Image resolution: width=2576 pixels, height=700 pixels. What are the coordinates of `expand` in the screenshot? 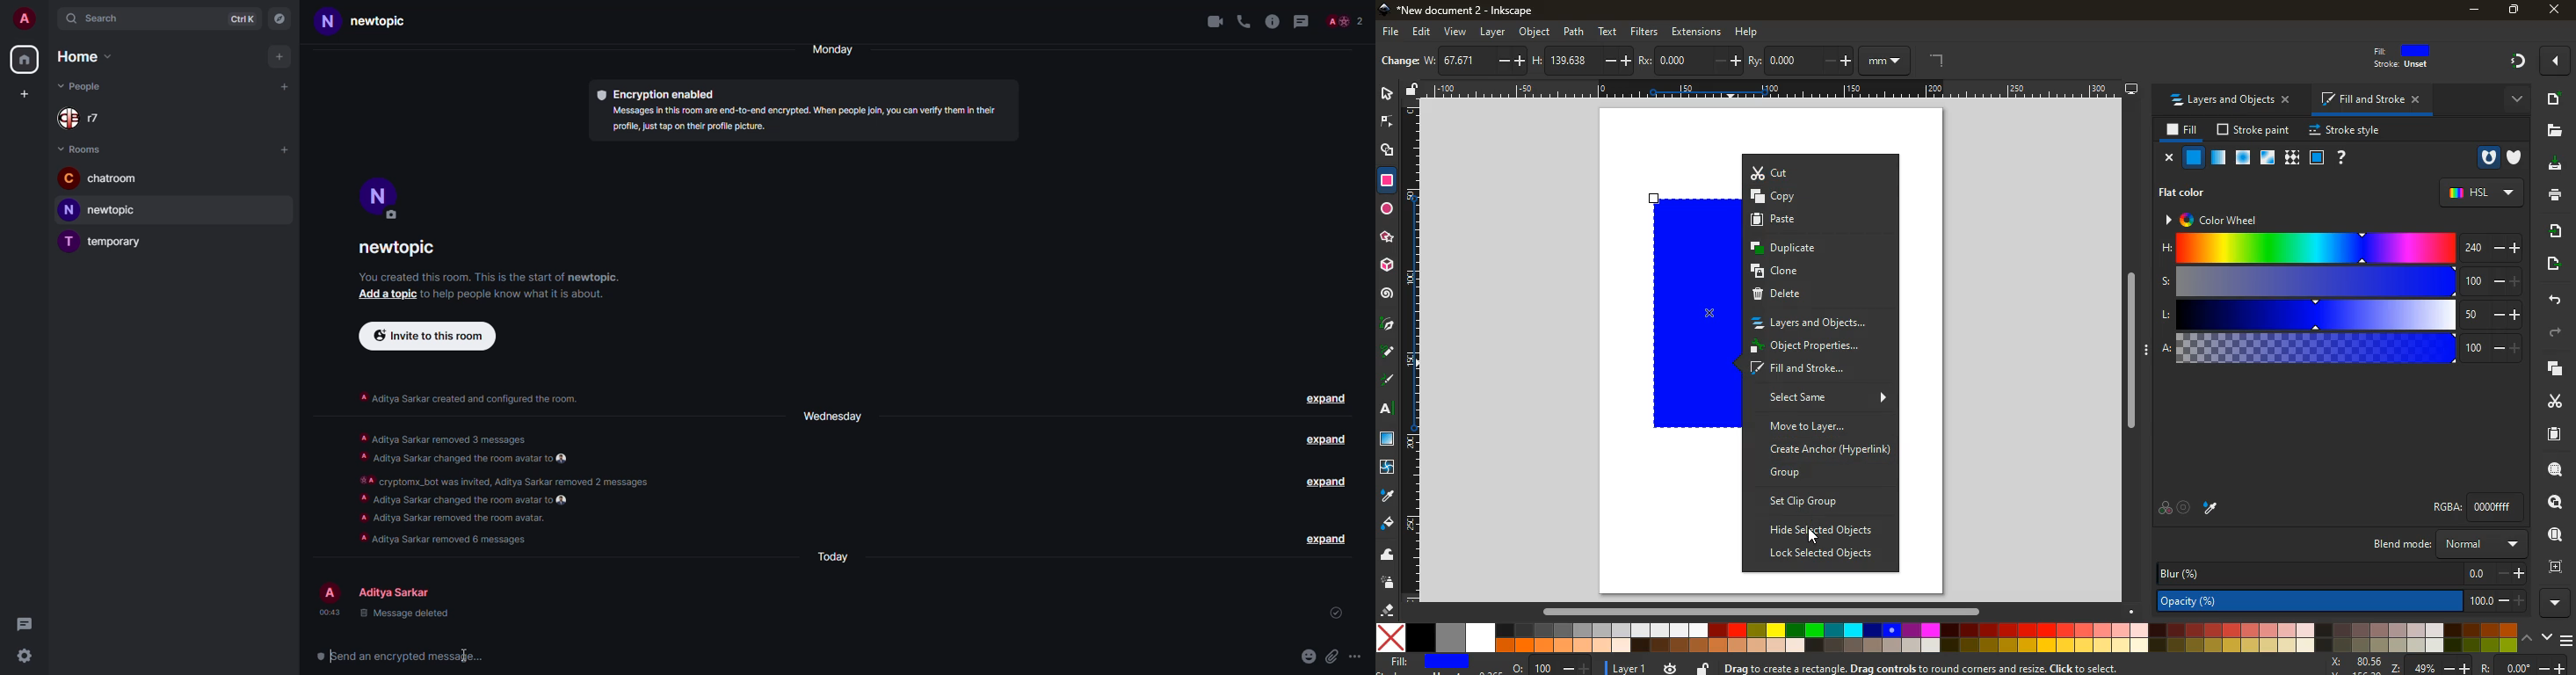 It's located at (1327, 400).